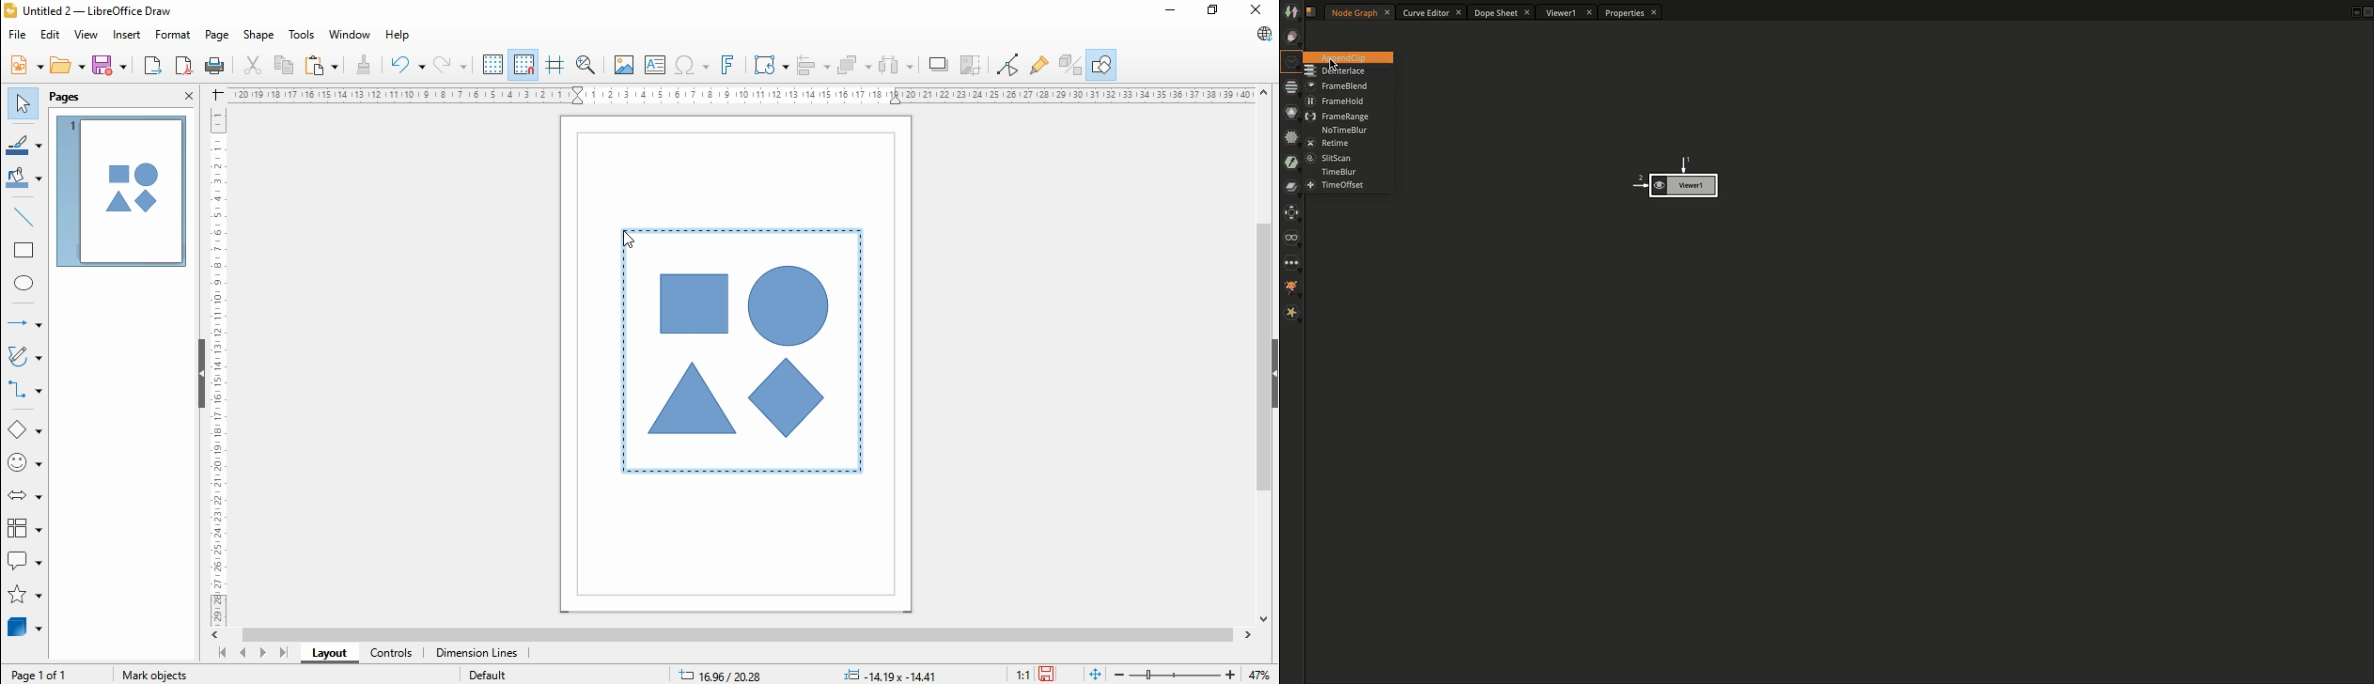 The width and height of the screenshot is (2380, 700). I want to click on zoom factor, so click(1260, 673).